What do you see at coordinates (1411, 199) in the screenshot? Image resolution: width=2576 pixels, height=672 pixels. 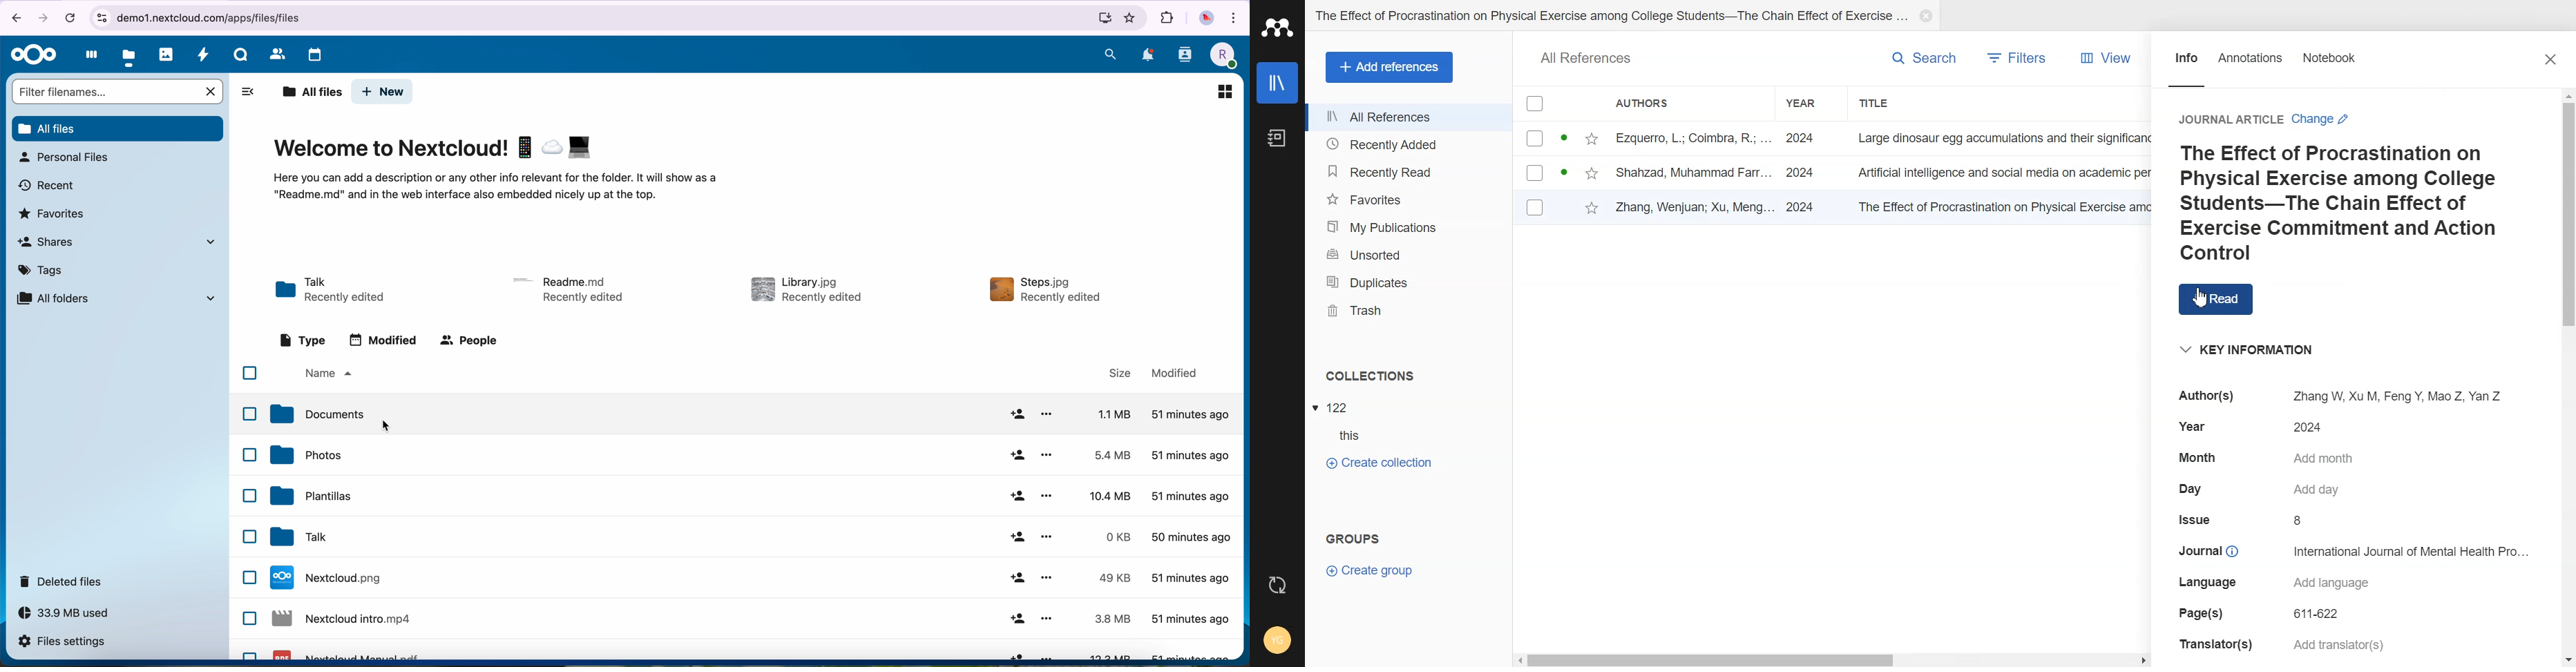 I see `Favorites` at bounding box center [1411, 199].